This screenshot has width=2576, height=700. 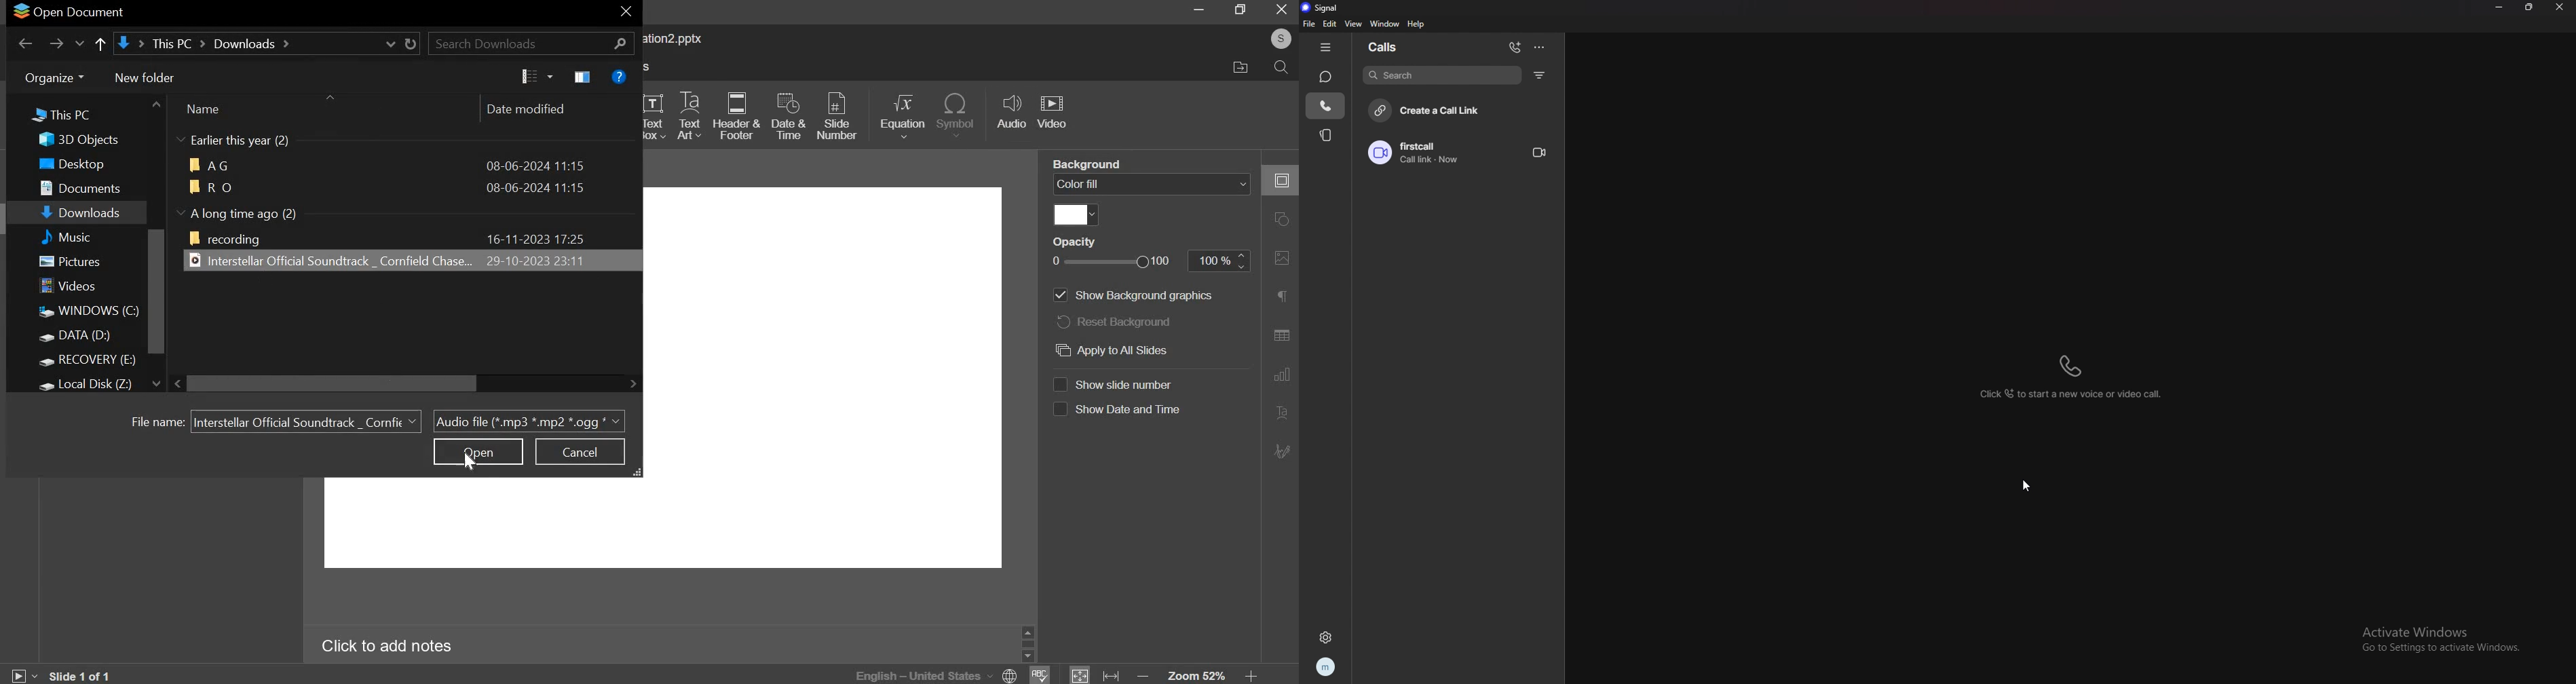 I want to click on Downloads, so click(x=81, y=211).